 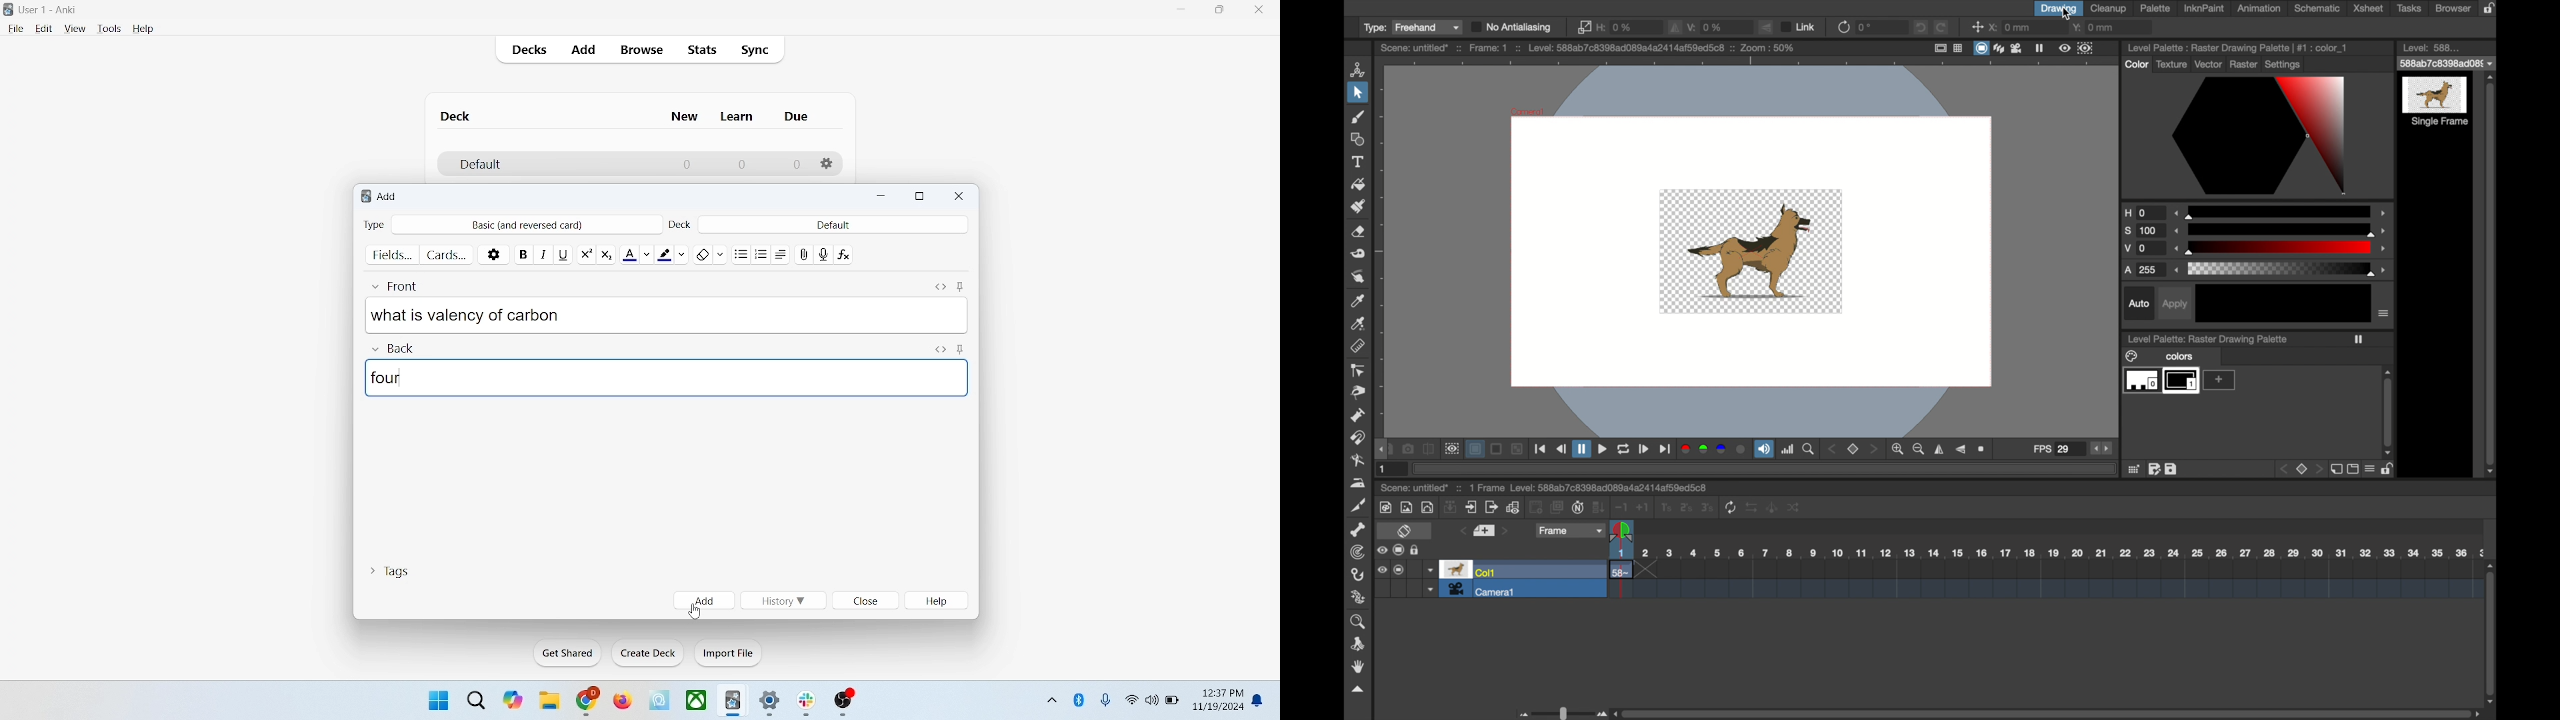 What do you see at coordinates (661, 701) in the screenshot?
I see `icon` at bounding box center [661, 701].